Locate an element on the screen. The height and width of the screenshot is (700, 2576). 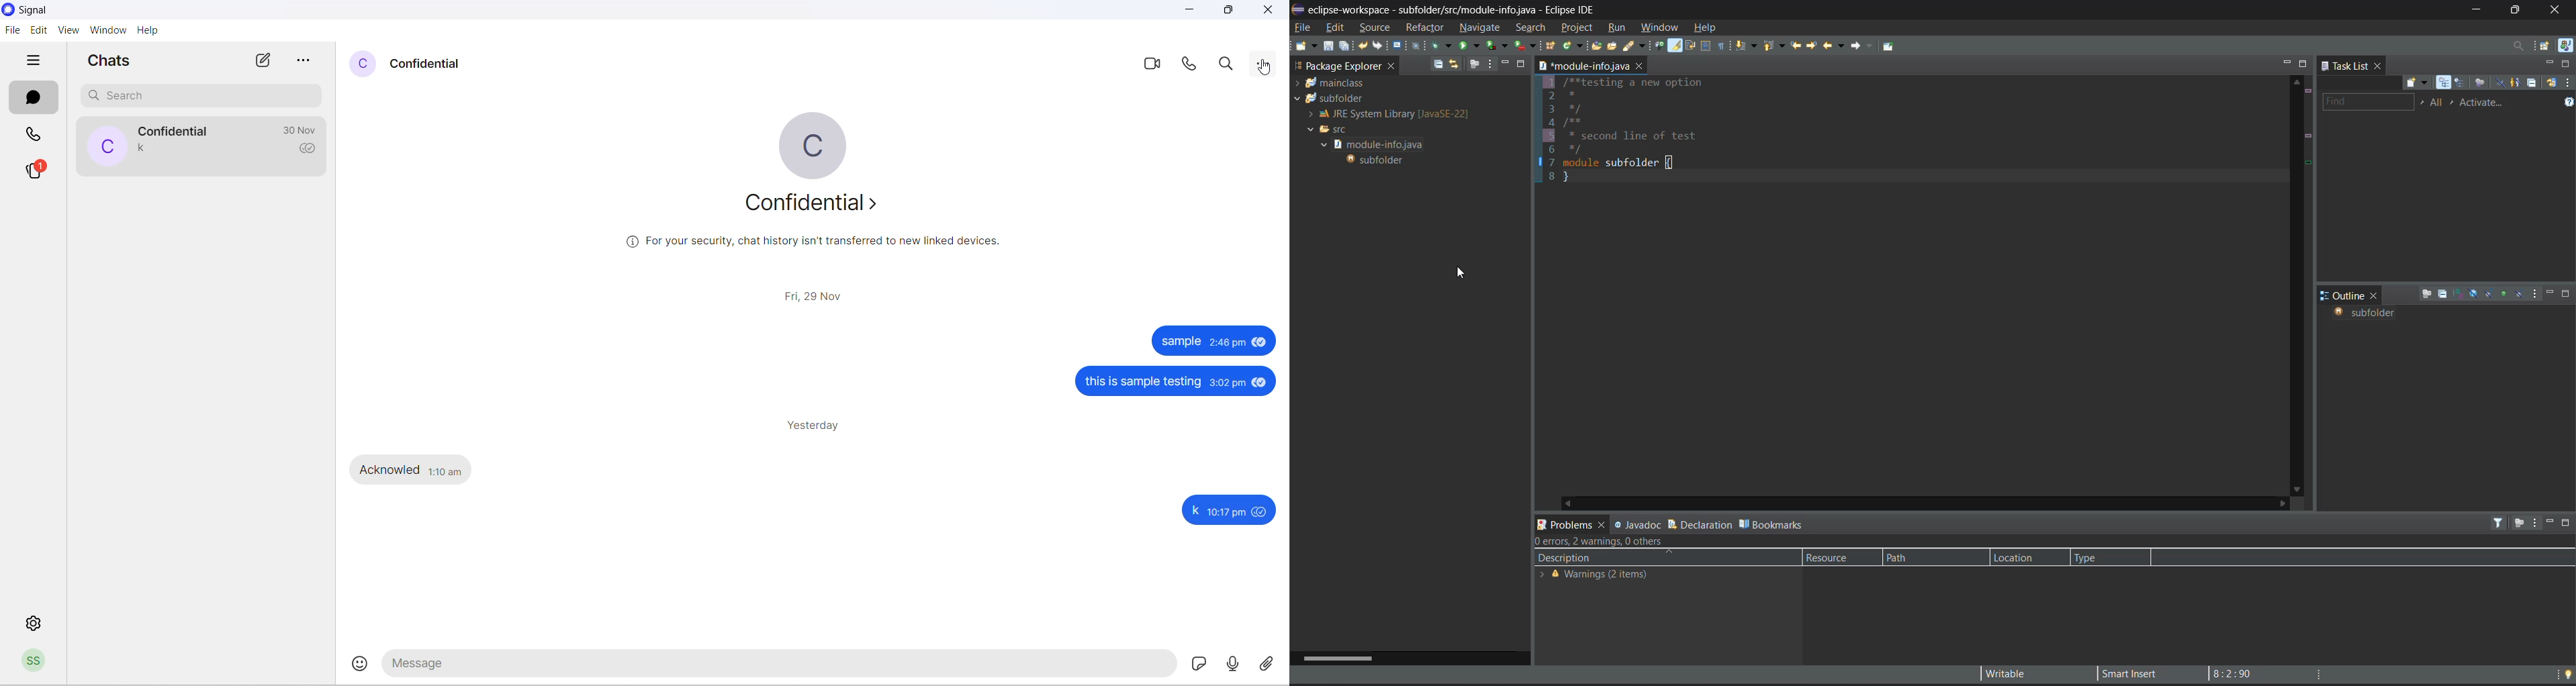
type is located at coordinates (2098, 557).